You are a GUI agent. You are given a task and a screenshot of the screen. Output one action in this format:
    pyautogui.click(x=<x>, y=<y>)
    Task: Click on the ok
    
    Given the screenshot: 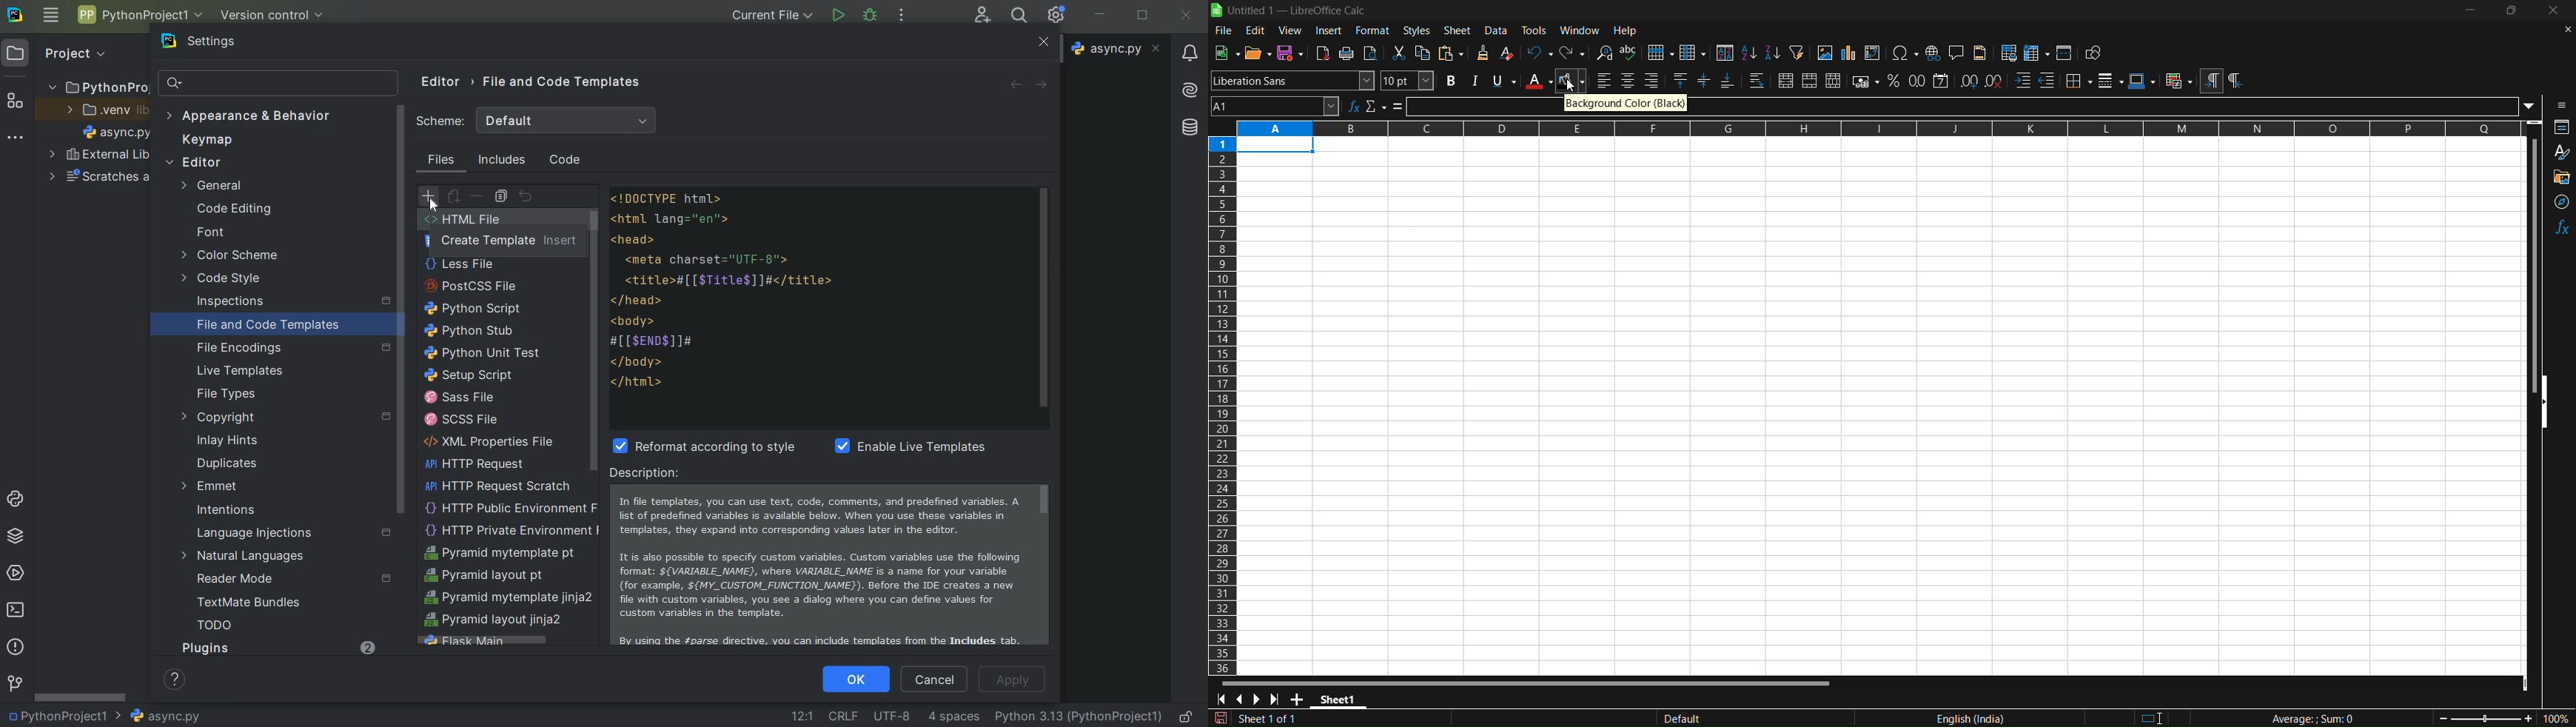 What is the action you would take?
    pyautogui.click(x=859, y=679)
    